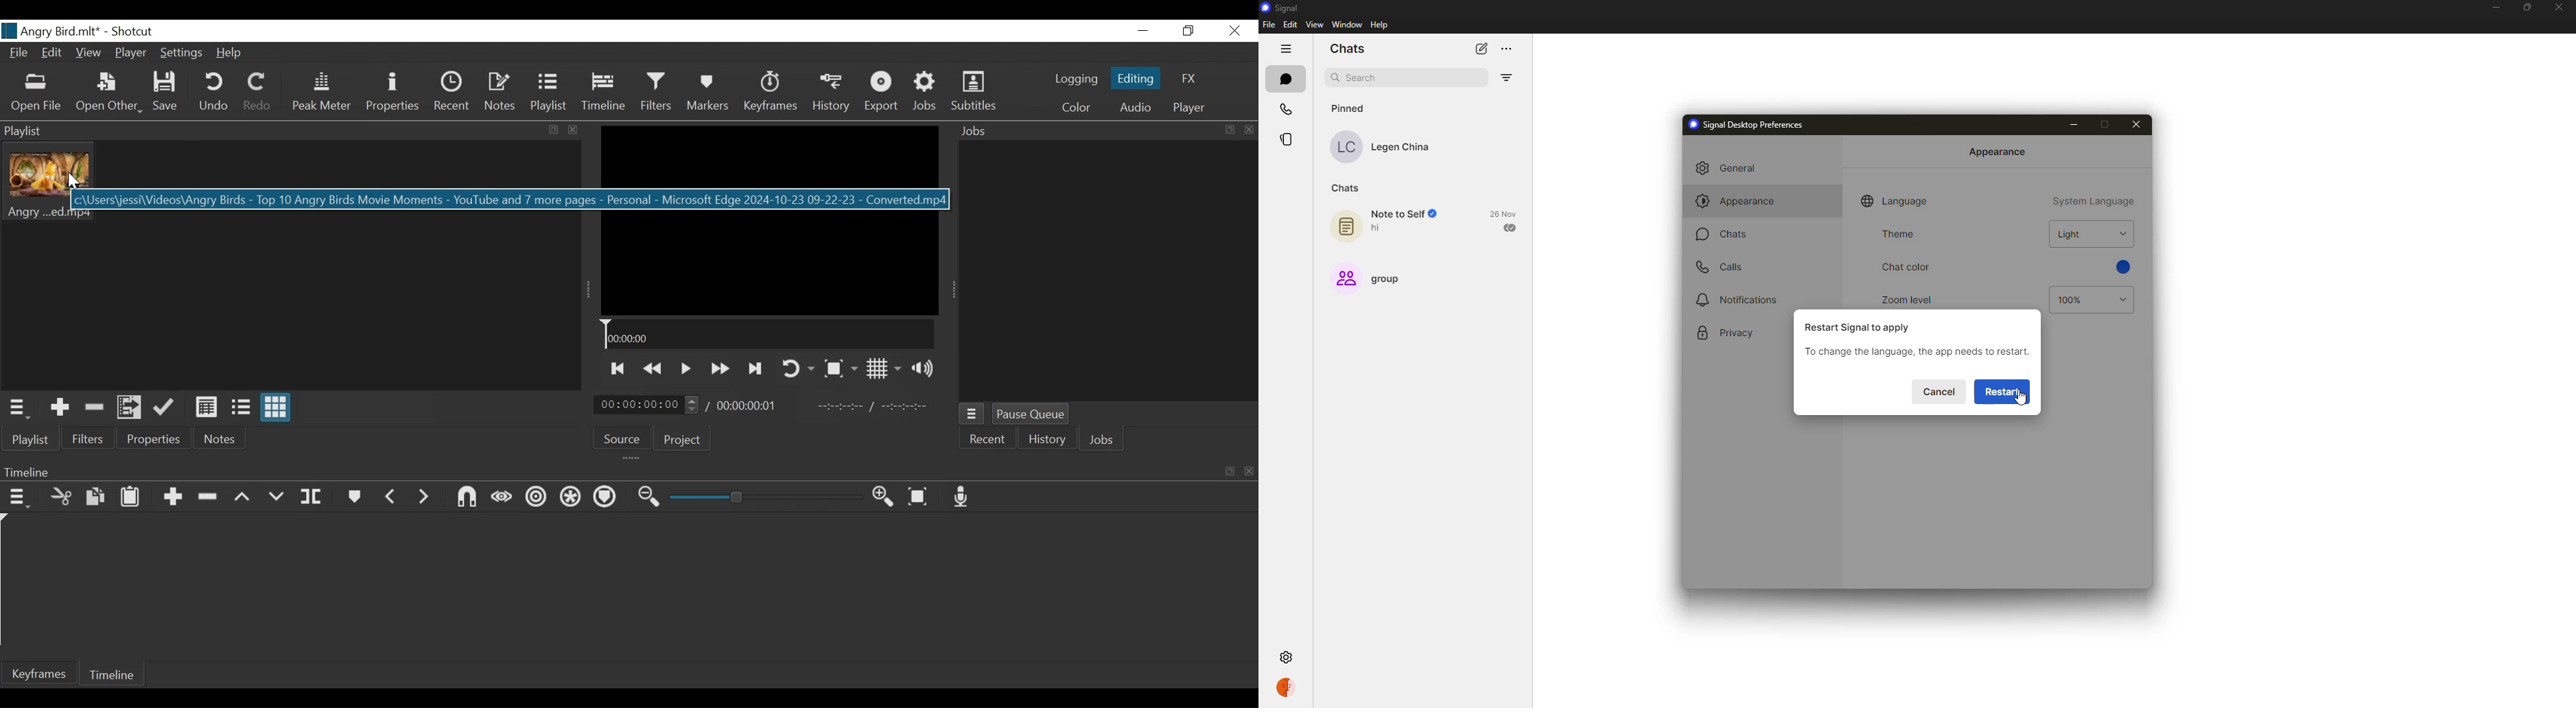 Image resolution: width=2576 pixels, height=728 pixels. I want to click on Ripple, so click(536, 497).